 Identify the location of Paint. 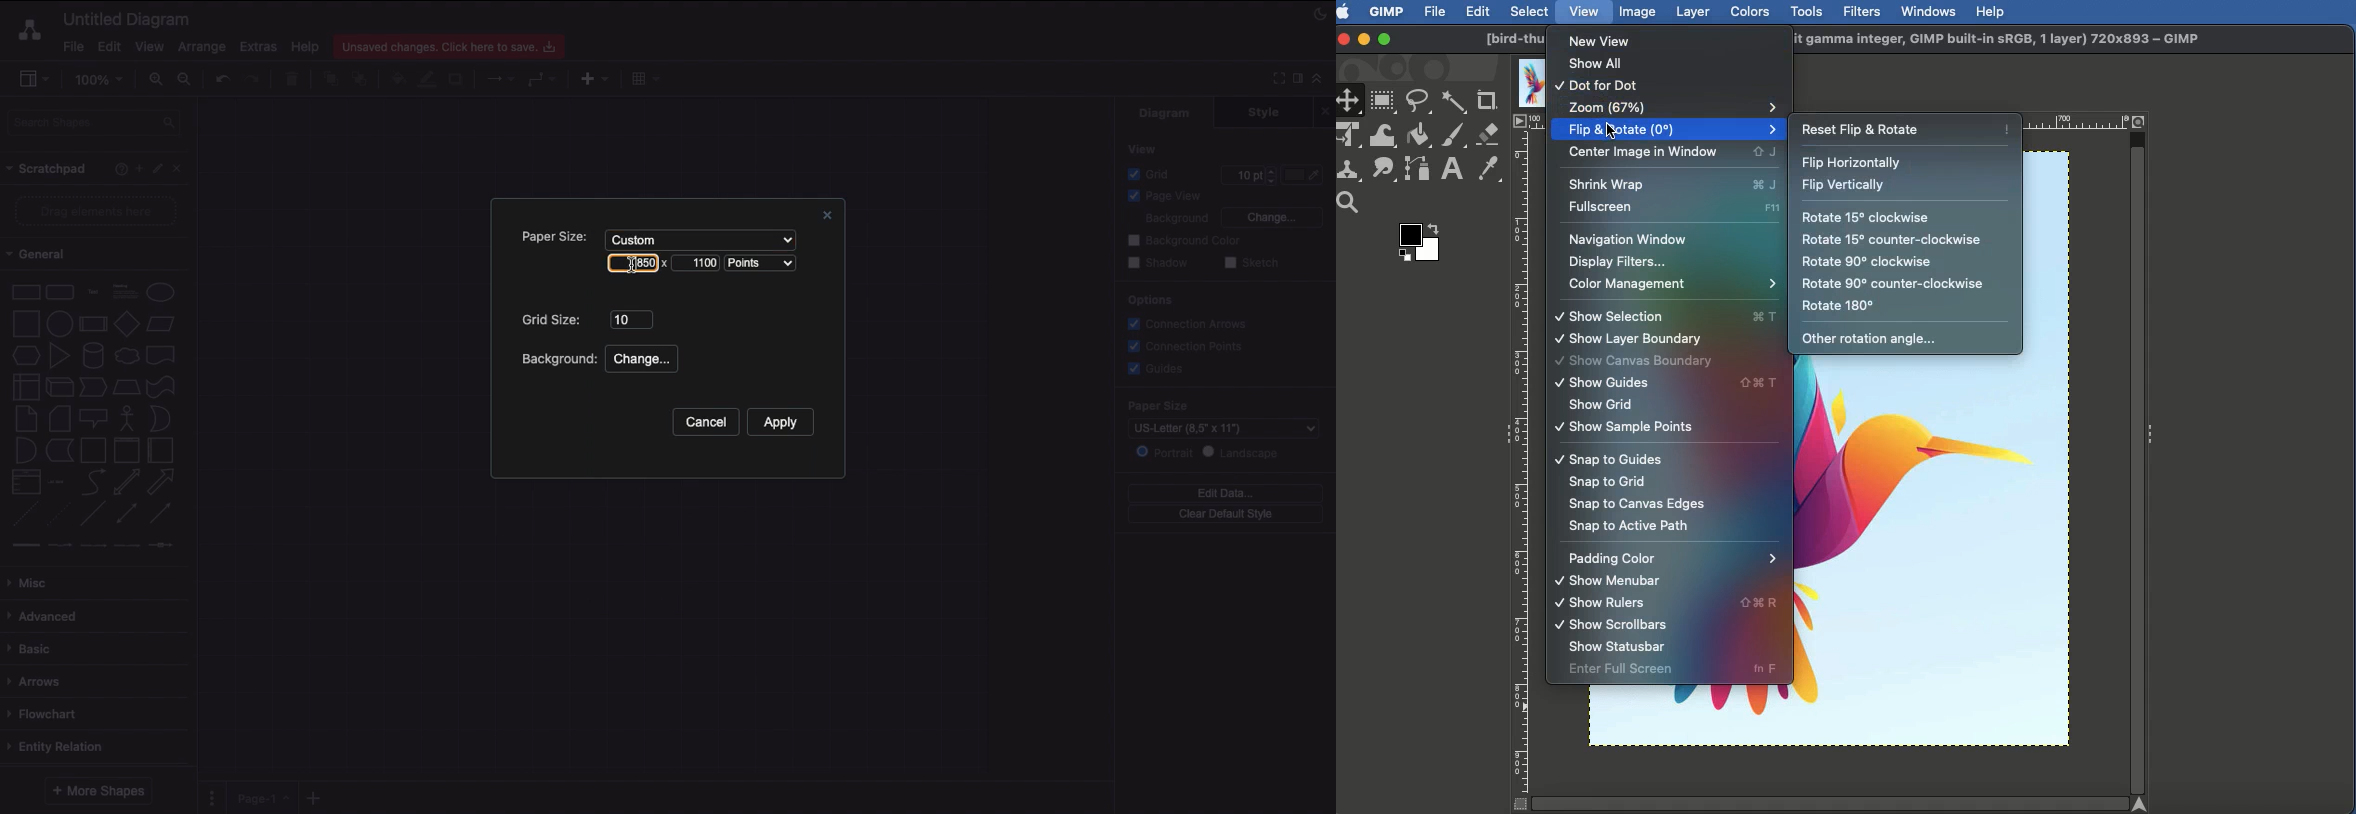
(1452, 137).